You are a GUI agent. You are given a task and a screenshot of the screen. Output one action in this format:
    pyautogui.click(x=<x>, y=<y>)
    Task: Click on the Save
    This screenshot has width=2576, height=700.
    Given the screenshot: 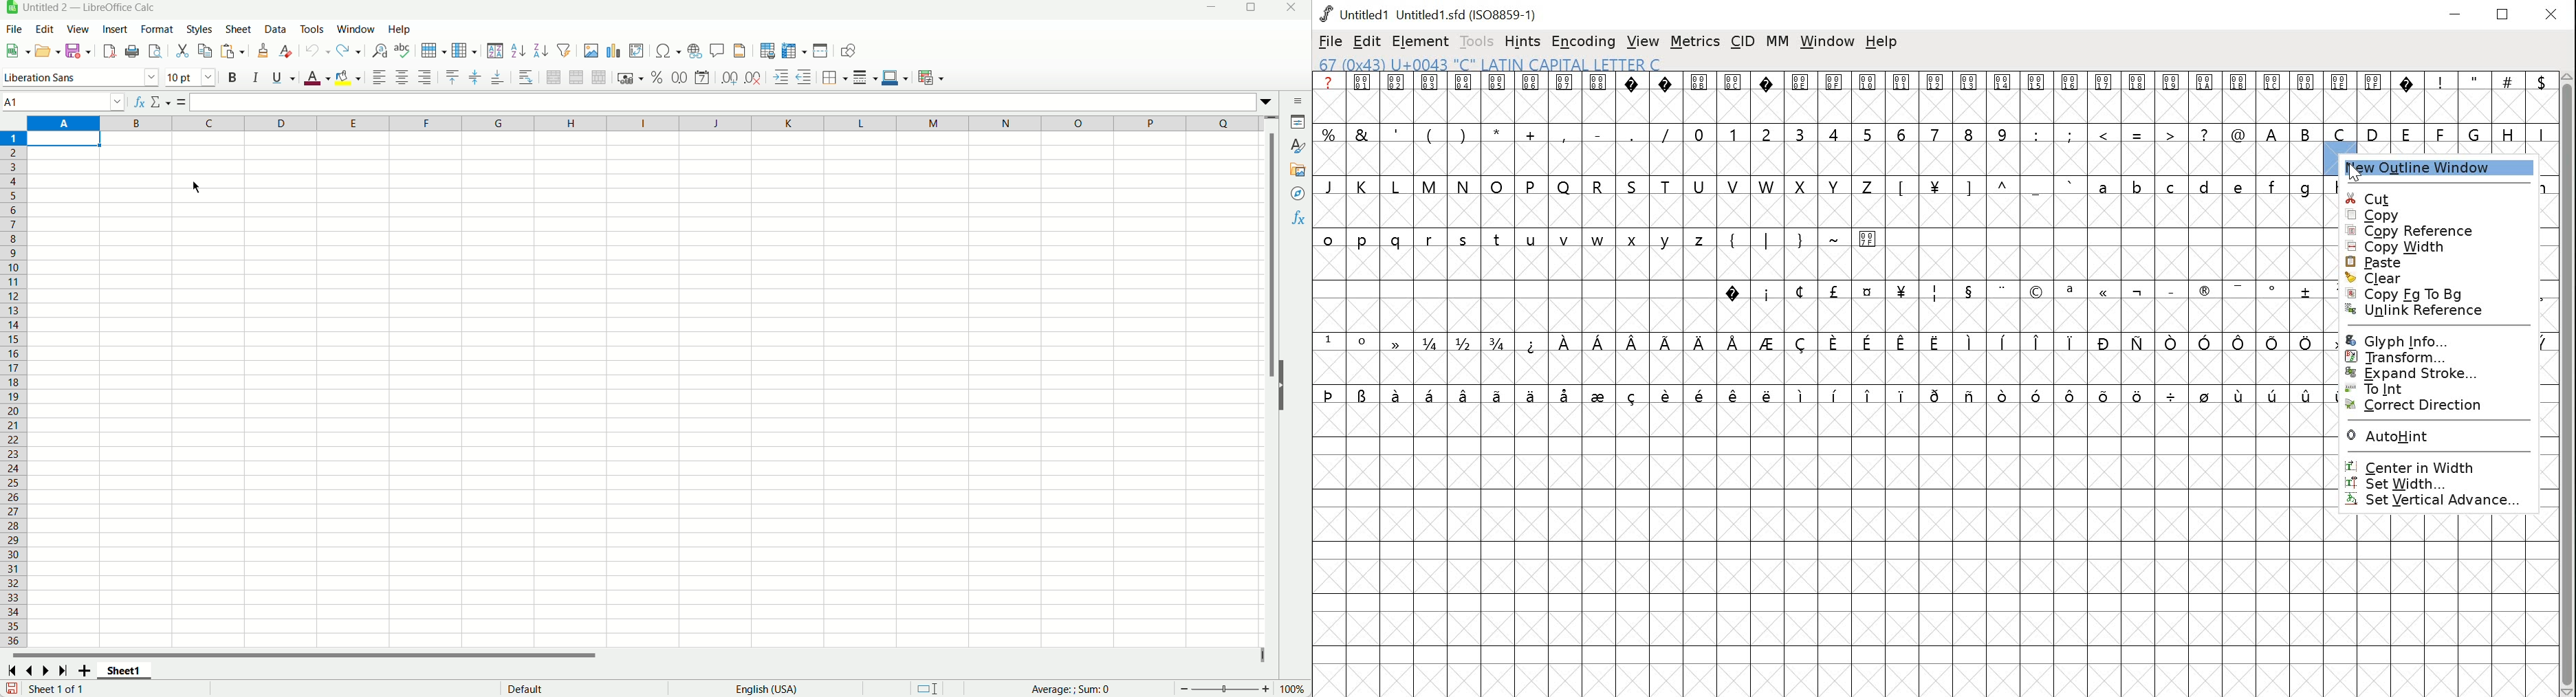 What is the action you would take?
    pyautogui.click(x=77, y=51)
    